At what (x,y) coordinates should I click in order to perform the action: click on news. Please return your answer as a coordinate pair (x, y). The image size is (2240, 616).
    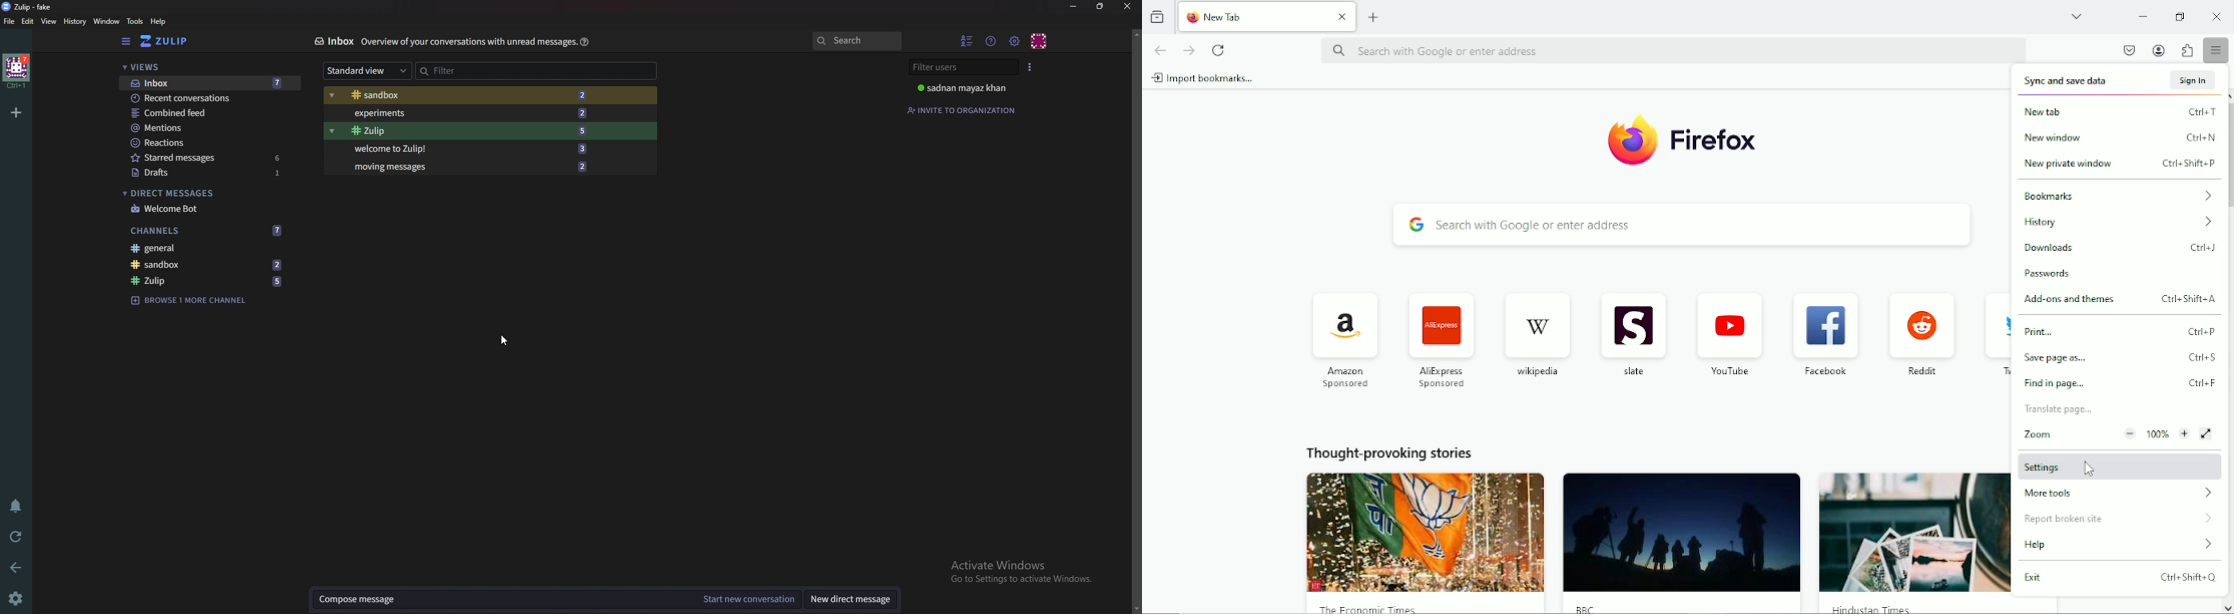
    Looking at the image, I should click on (1913, 542).